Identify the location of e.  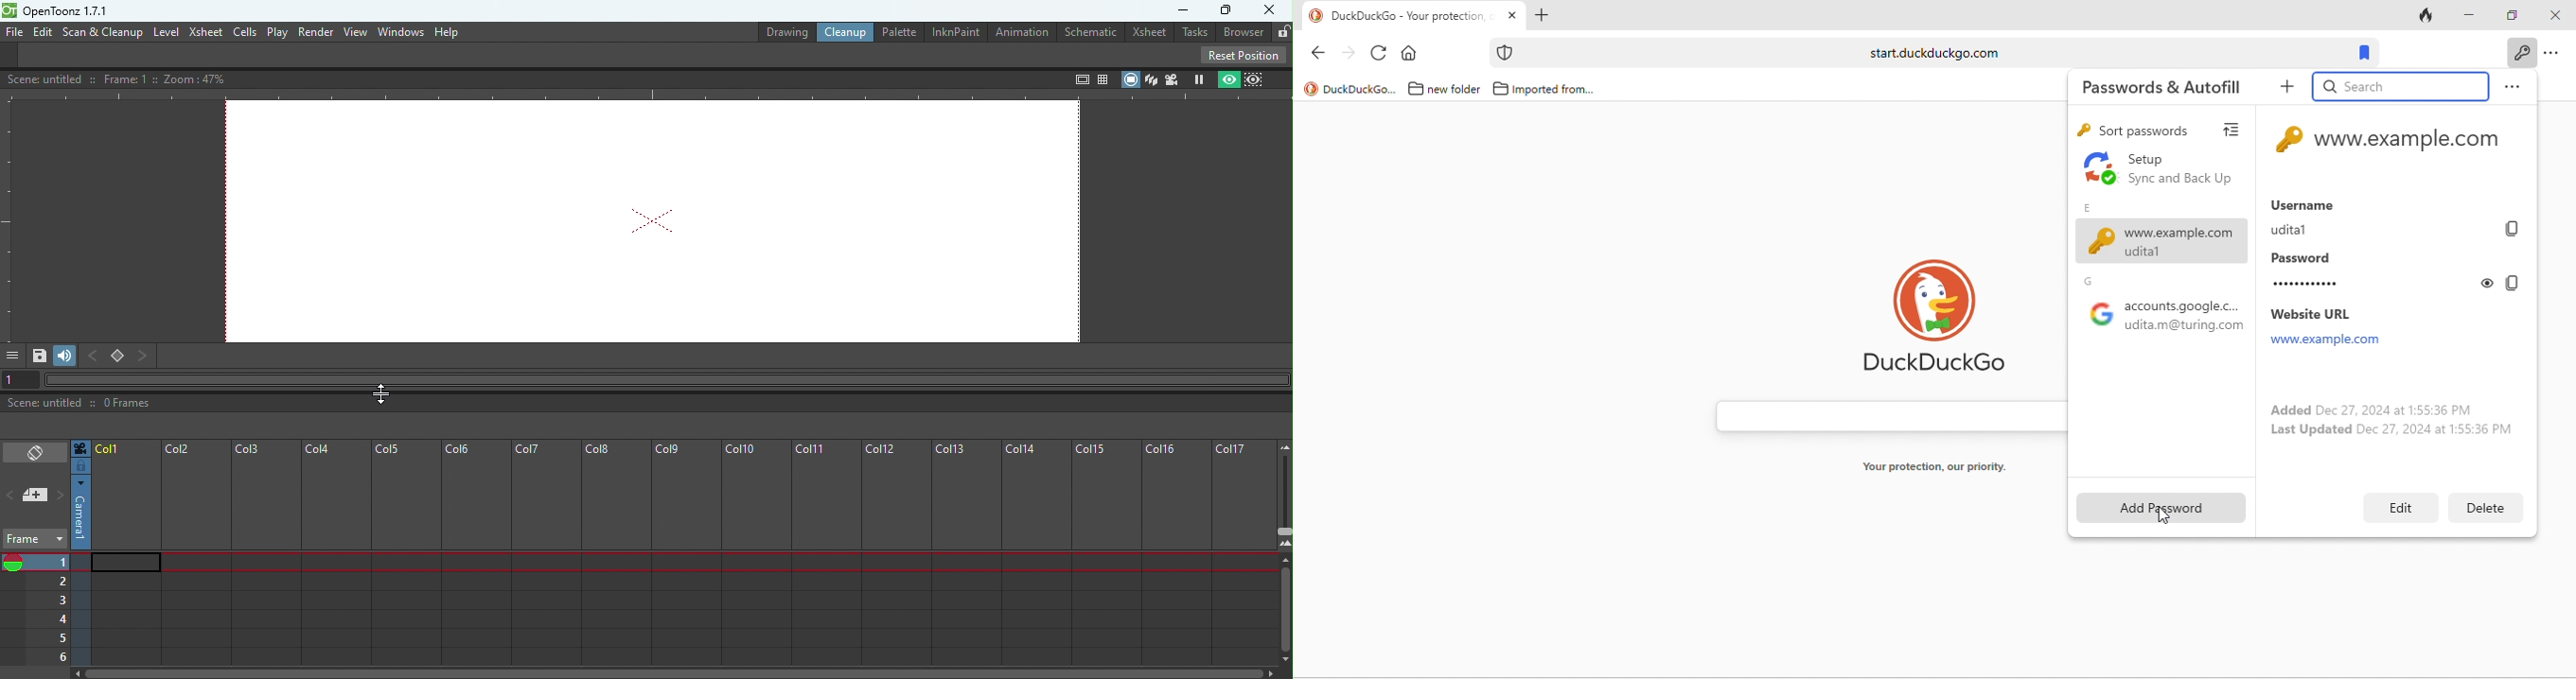
(2089, 208).